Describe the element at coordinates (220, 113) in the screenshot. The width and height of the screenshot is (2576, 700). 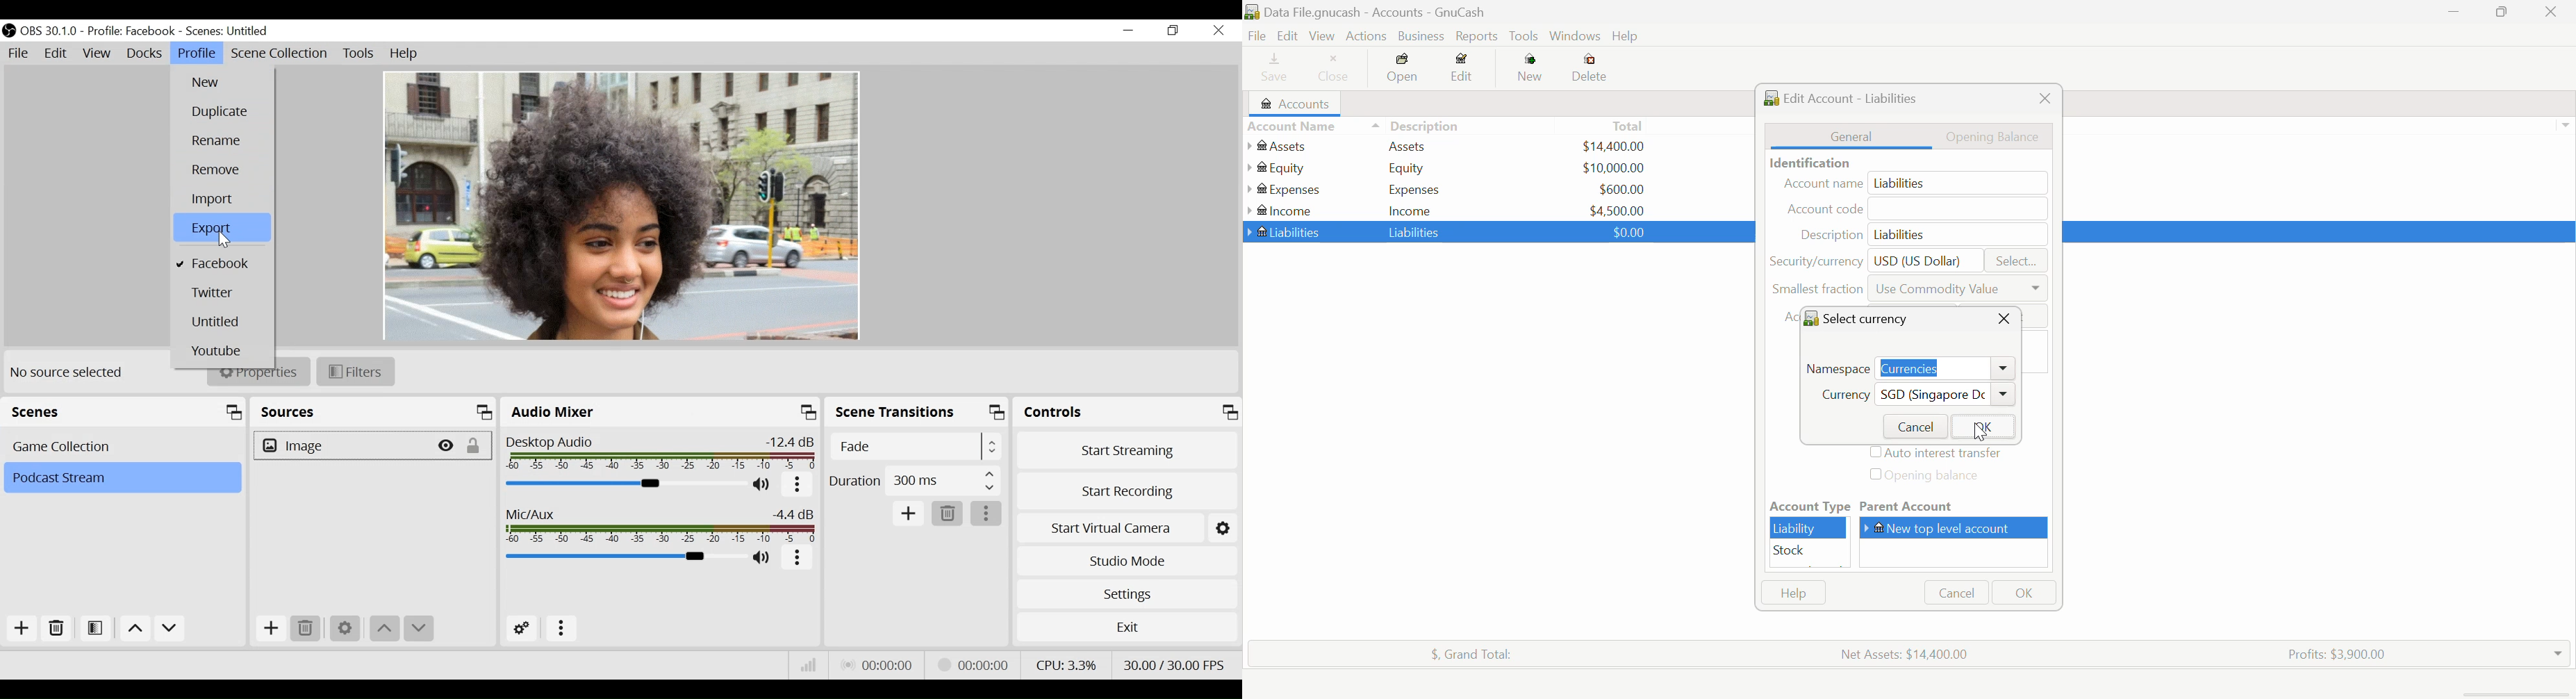
I see `Duplicate` at that location.